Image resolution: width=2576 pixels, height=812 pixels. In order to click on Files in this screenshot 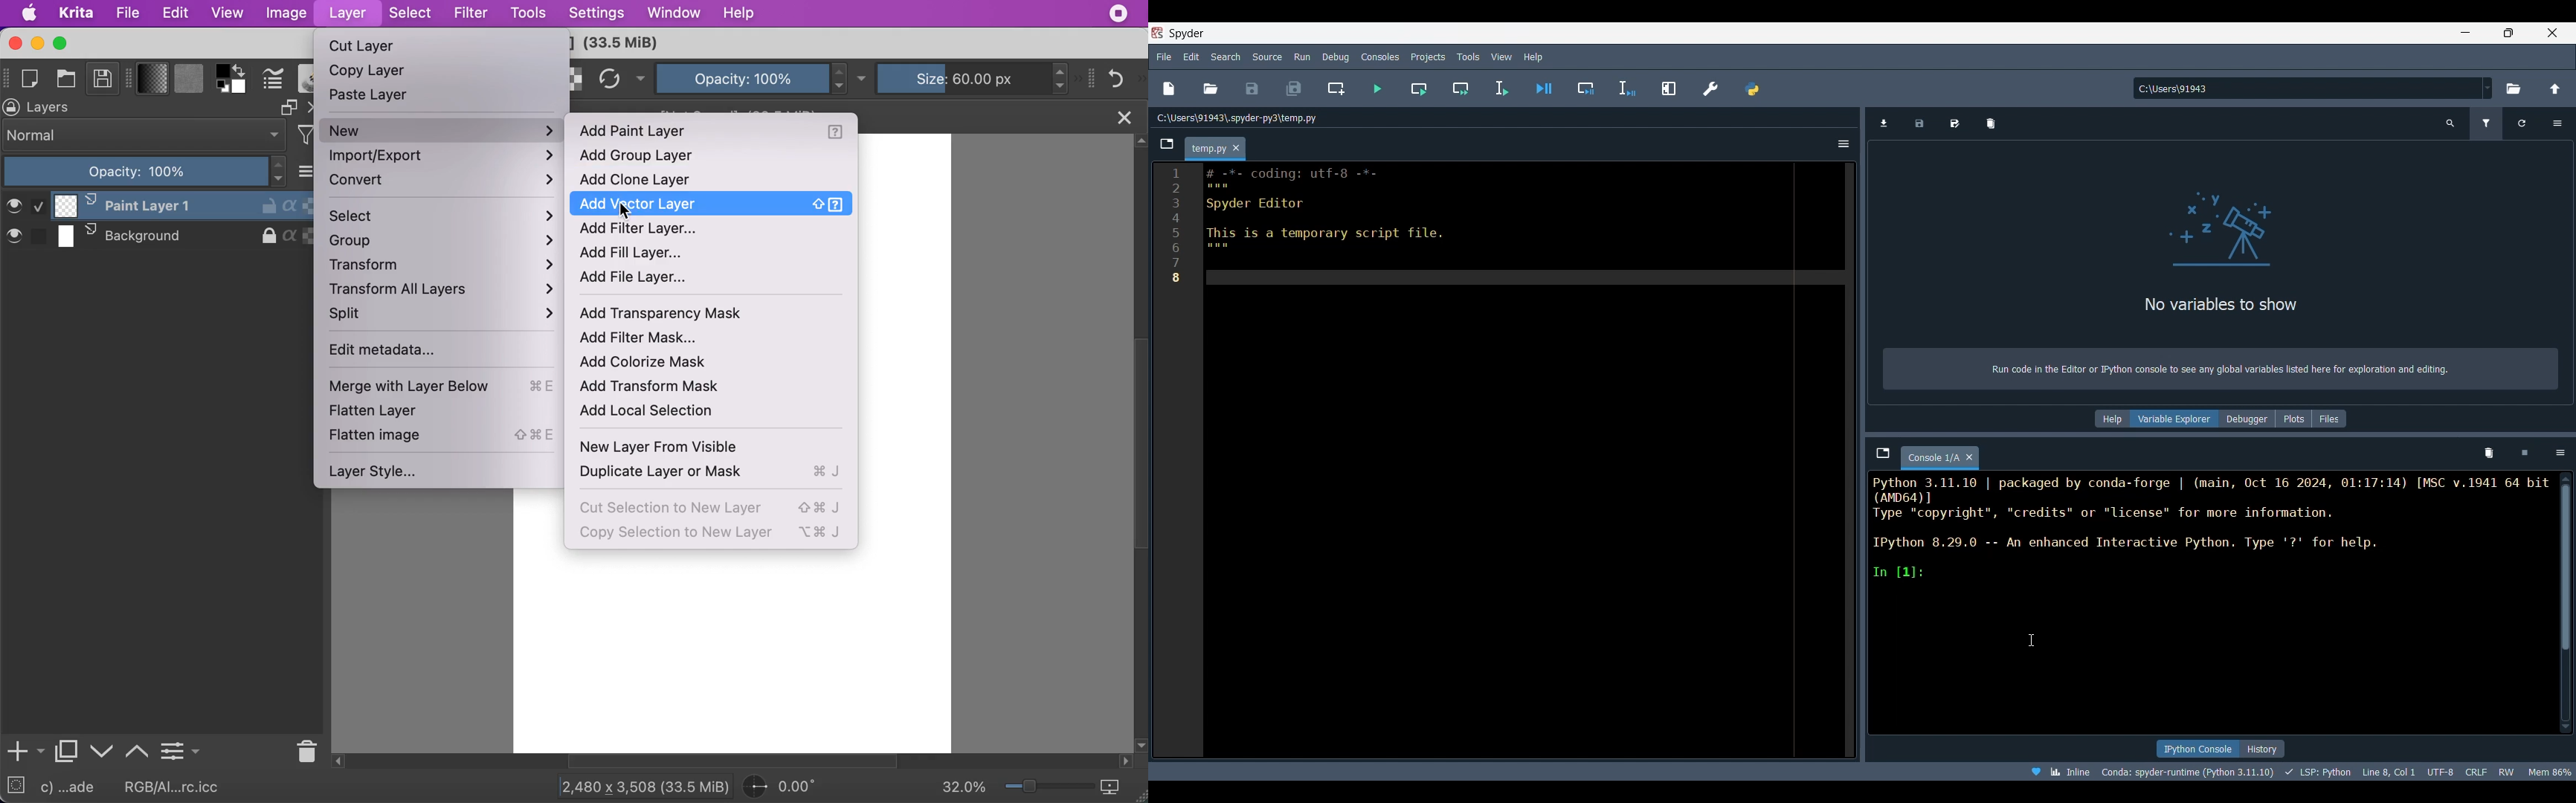, I will do `click(2330, 419)`.